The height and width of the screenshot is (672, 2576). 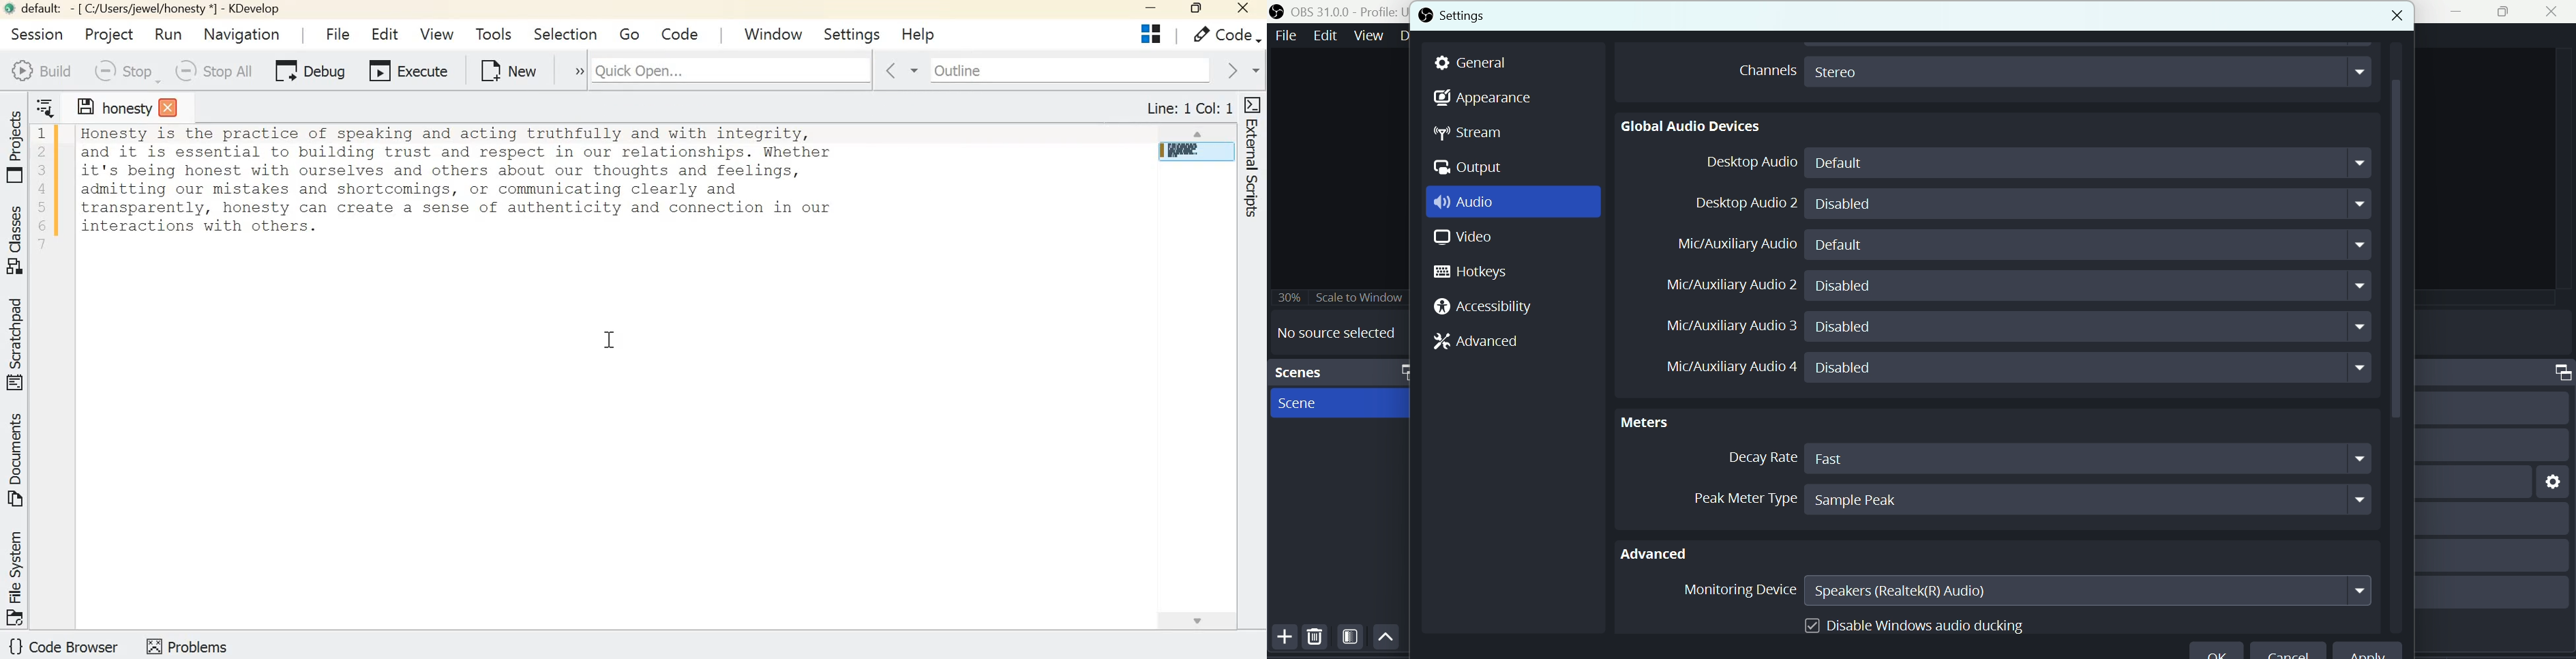 What do you see at coordinates (1370, 35) in the screenshot?
I see `Views` at bounding box center [1370, 35].